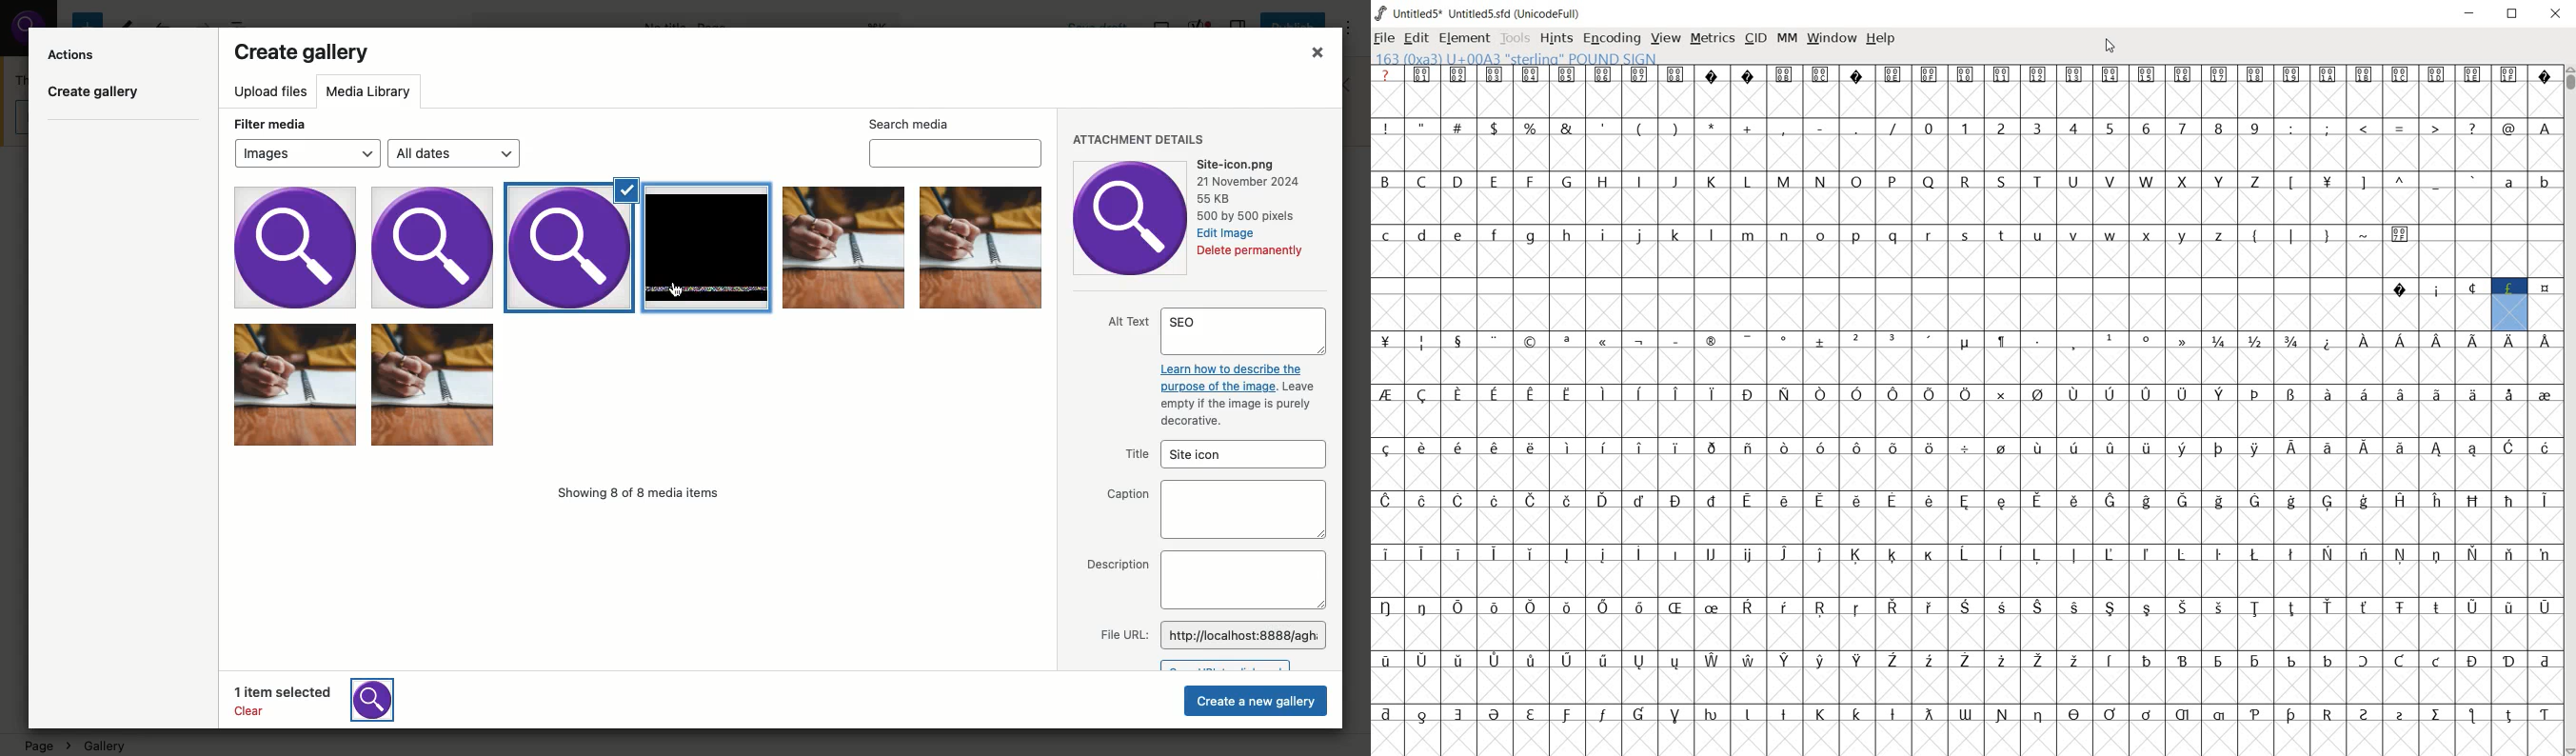 This screenshot has height=756, width=2576. What do you see at coordinates (1213, 509) in the screenshot?
I see `Caption` at bounding box center [1213, 509].